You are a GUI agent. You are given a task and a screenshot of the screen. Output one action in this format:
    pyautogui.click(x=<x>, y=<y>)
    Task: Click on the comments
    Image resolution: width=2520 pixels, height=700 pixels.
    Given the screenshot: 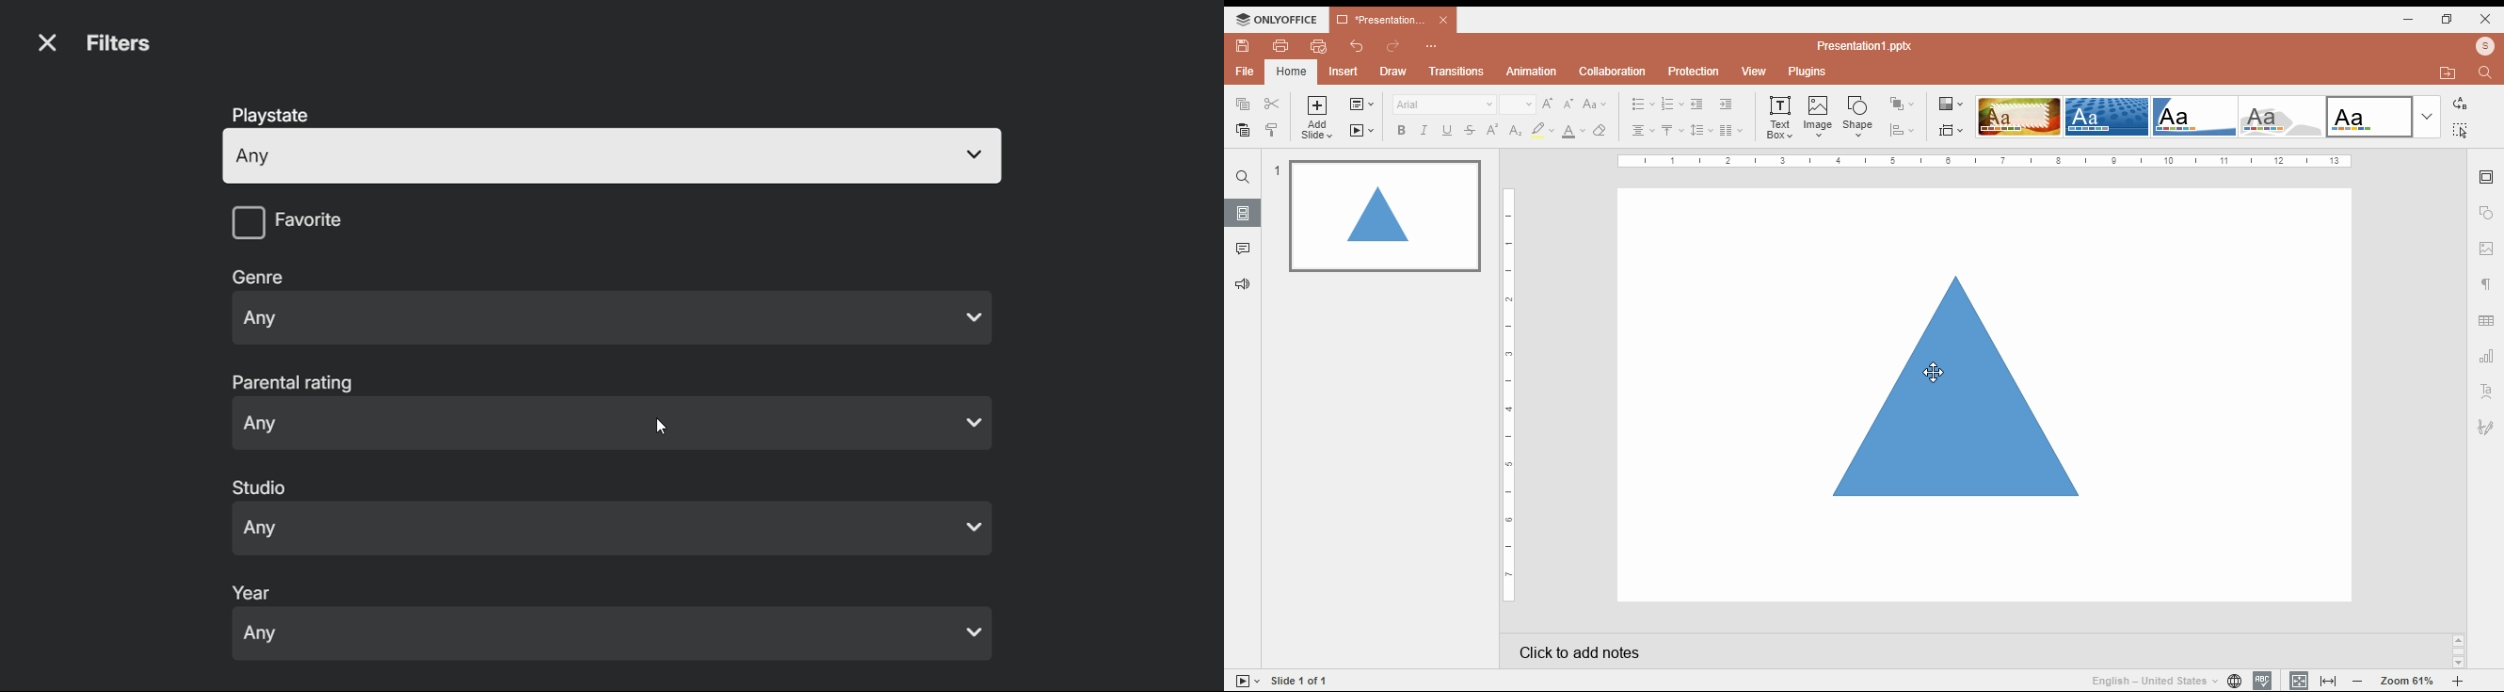 What is the action you would take?
    pyautogui.click(x=1244, y=249)
    